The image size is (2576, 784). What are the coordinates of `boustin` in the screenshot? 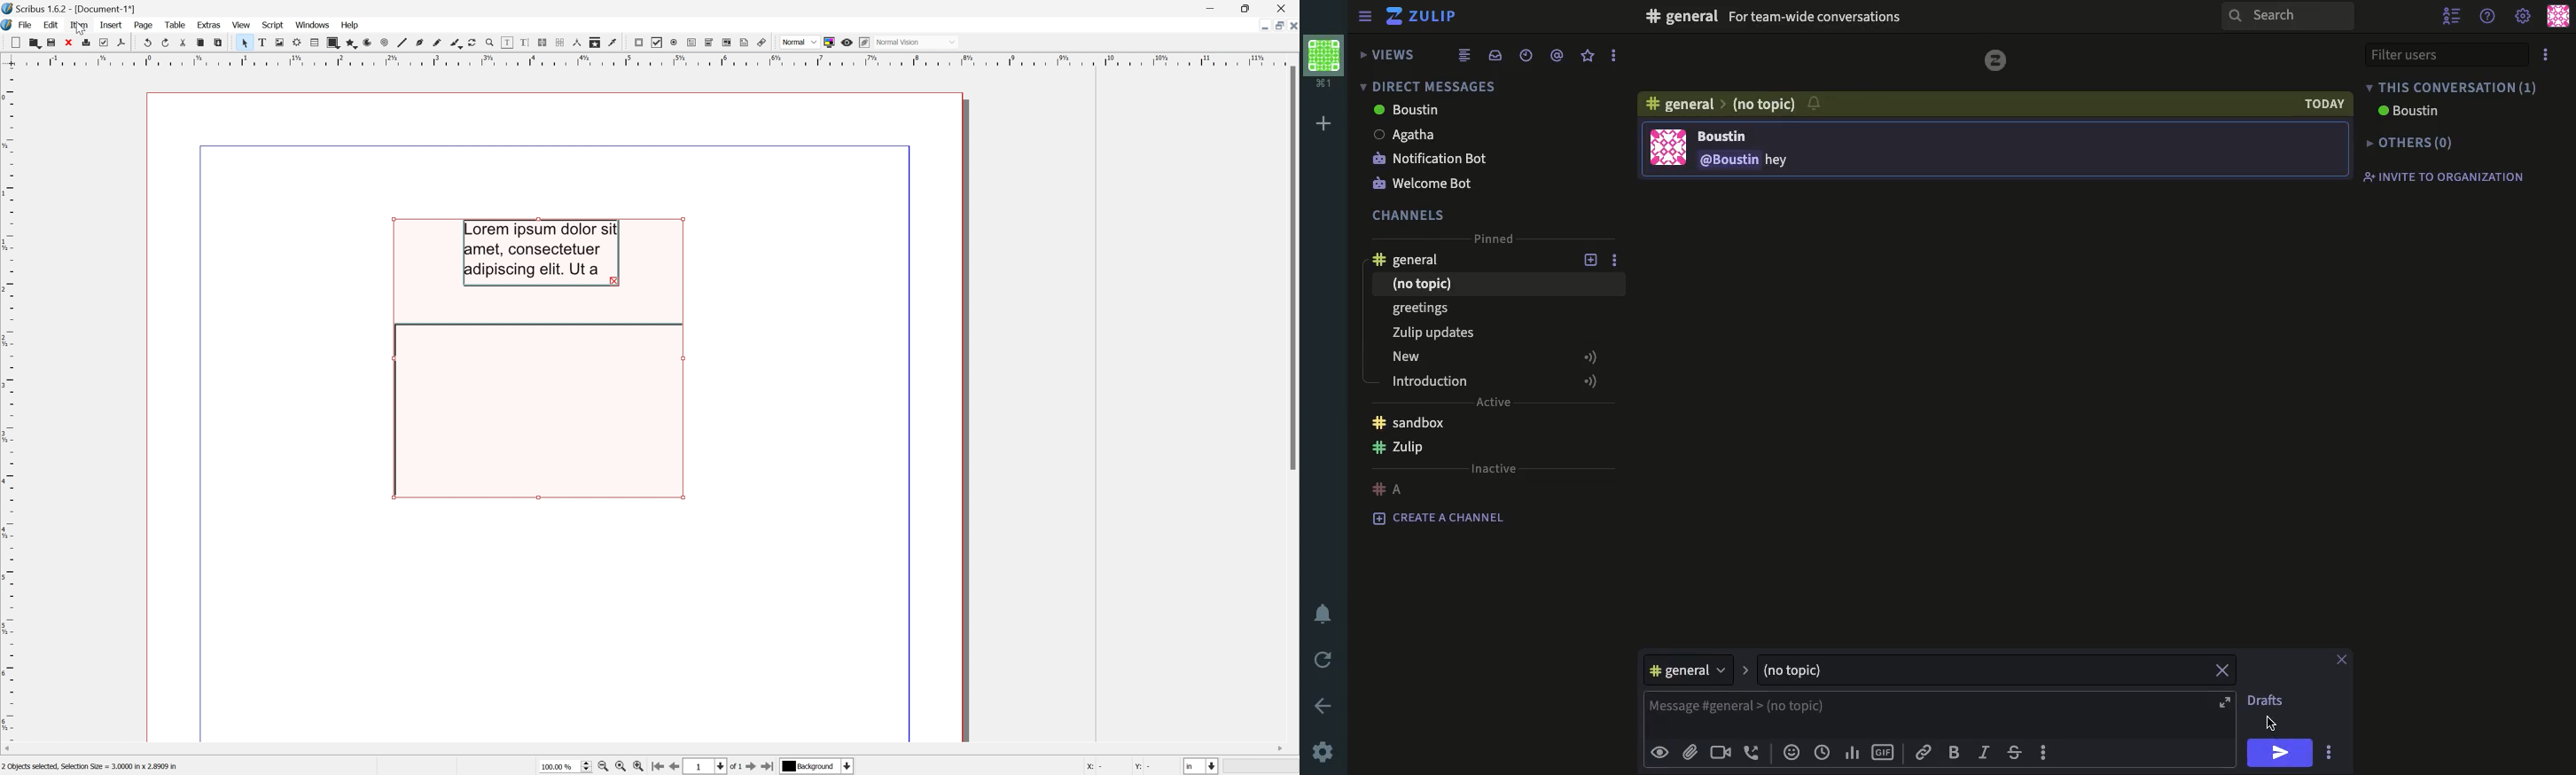 It's located at (1406, 111).